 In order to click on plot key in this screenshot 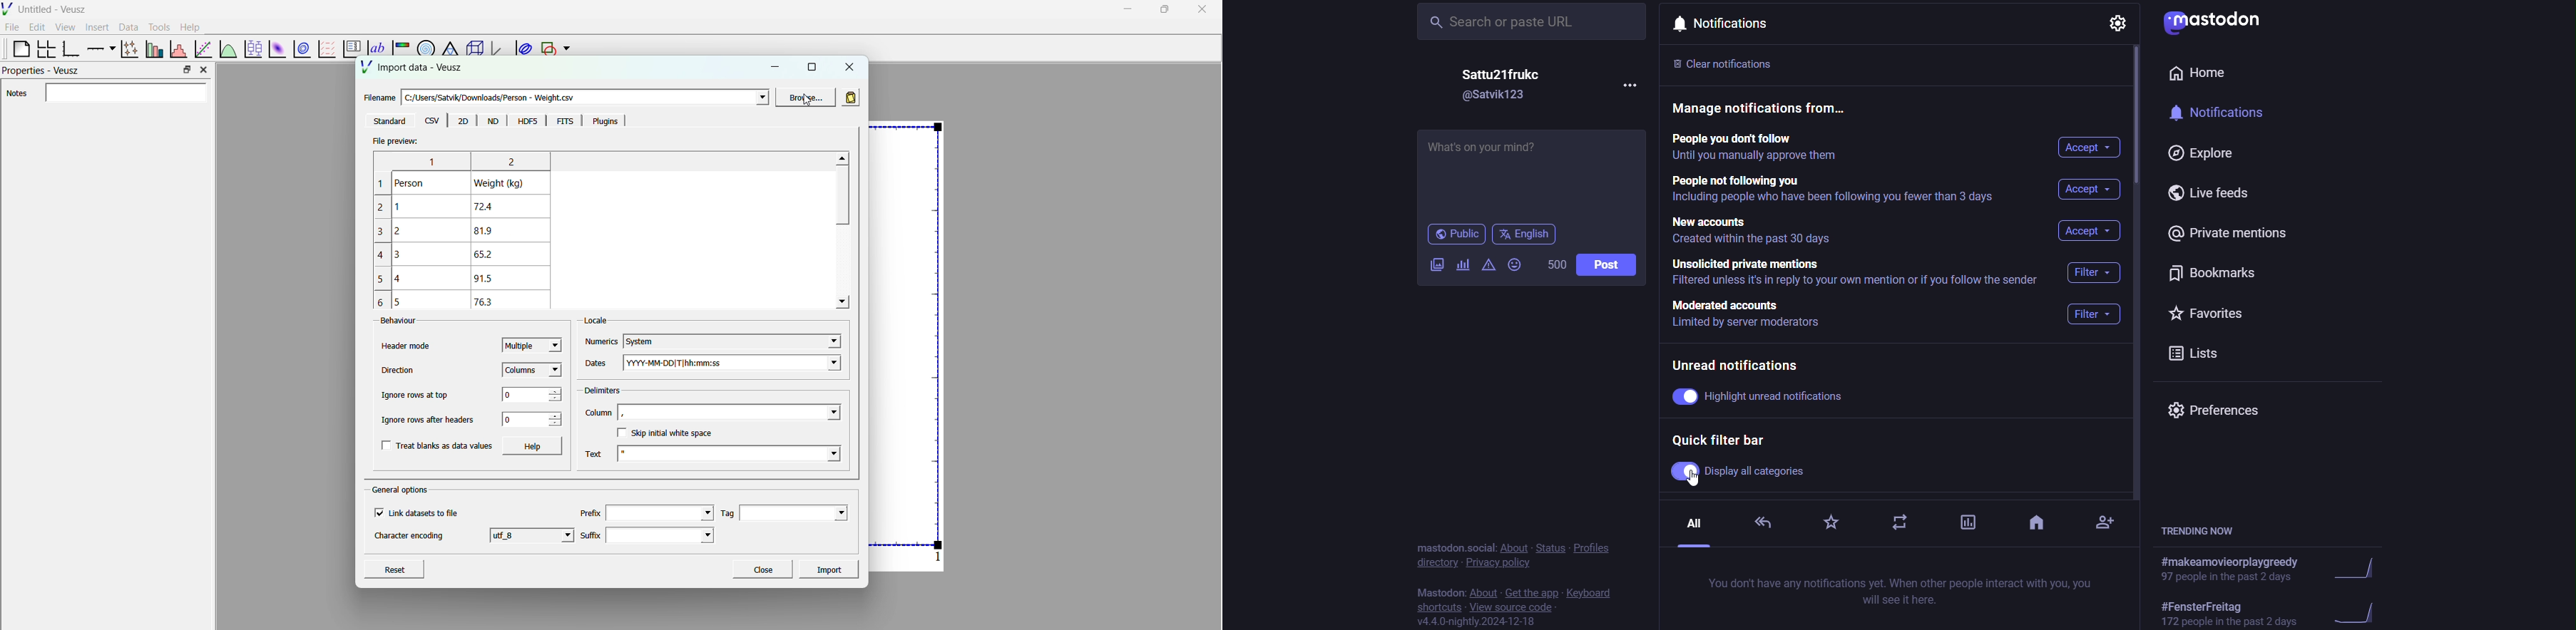, I will do `click(350, 50)`.